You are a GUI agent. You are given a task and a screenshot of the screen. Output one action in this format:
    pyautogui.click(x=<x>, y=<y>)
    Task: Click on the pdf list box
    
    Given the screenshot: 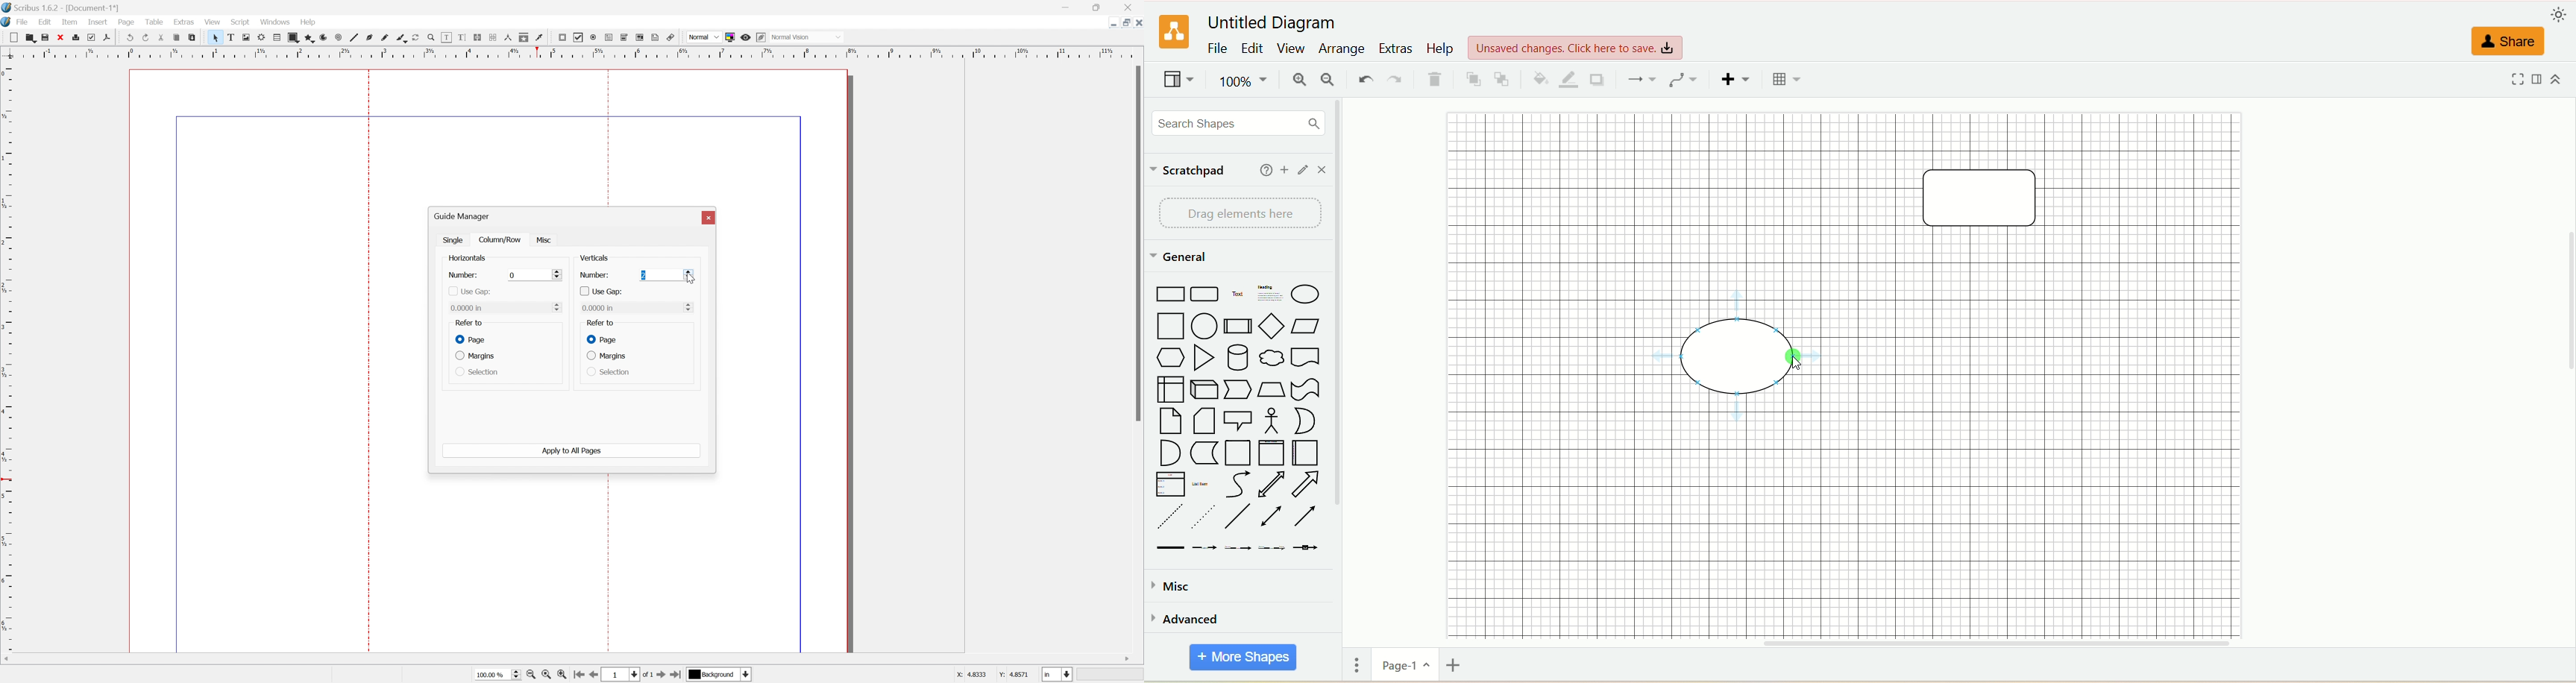 What is the action you would take?
    pyautogui.click(x=640, y=37)
    